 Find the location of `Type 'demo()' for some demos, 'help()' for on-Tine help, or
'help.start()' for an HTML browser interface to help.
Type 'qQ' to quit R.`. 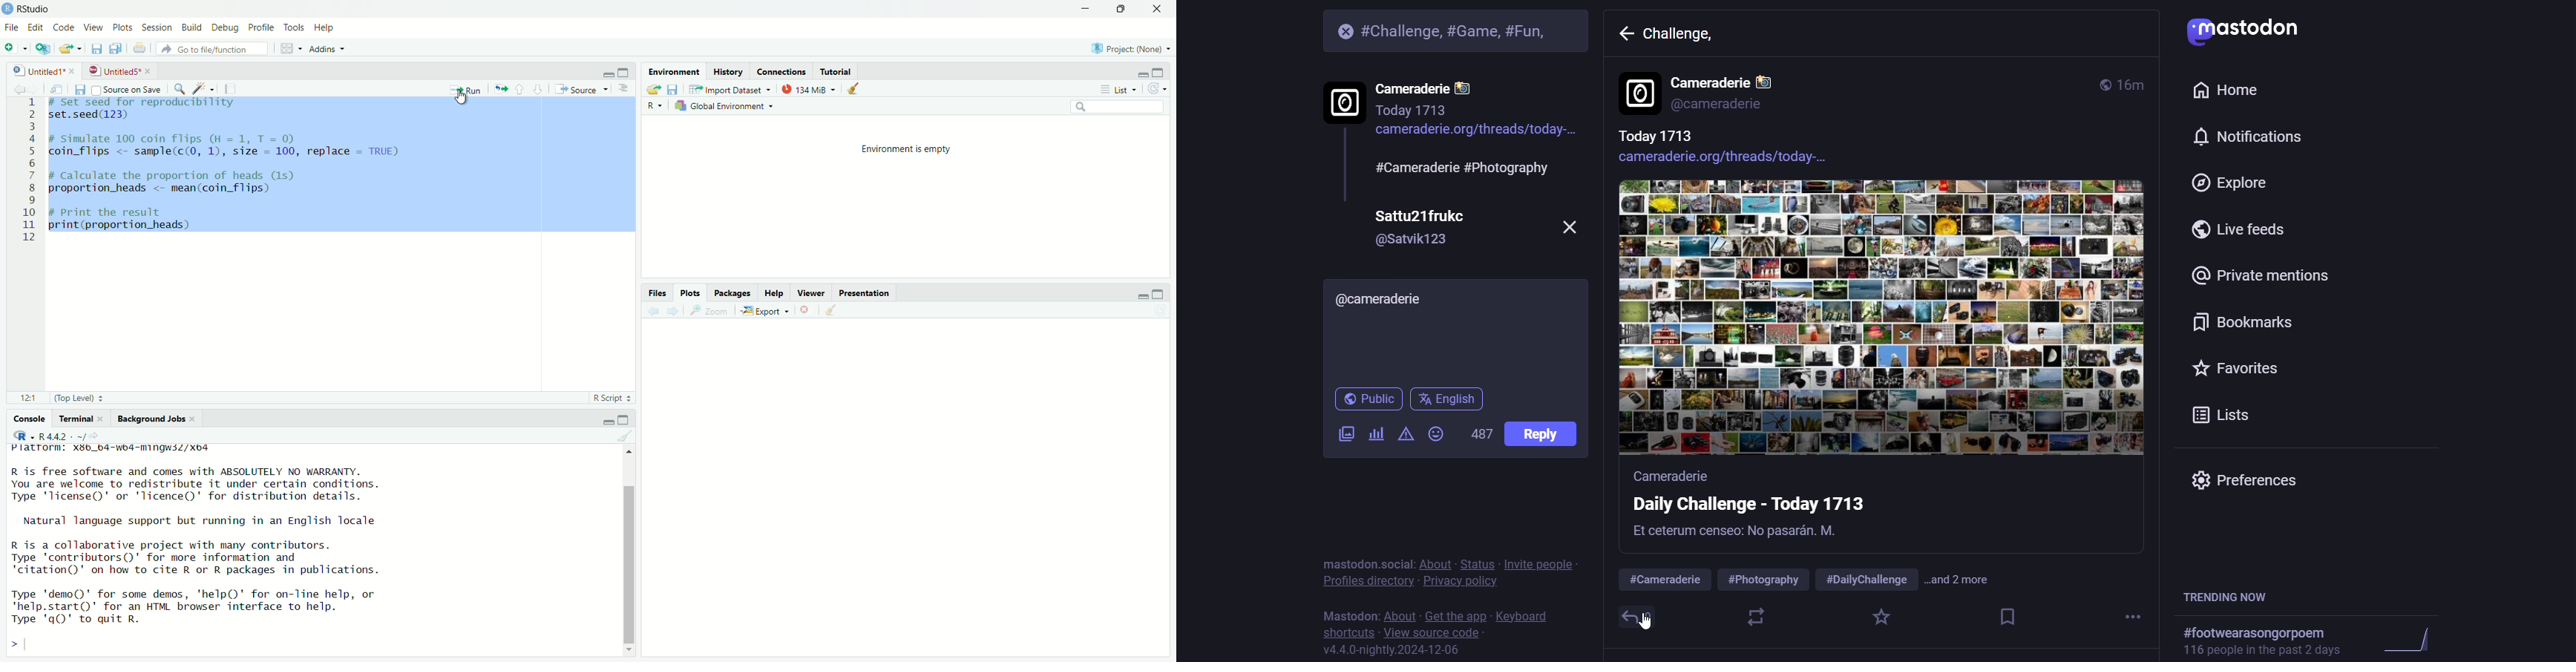

Type 'demo()' for some demos, 'help()' for on-Tine help, or
'help.start()' for an HTML browser interface to help.
Type 'qQ' to quit R. is located at coordinates (217, 607).